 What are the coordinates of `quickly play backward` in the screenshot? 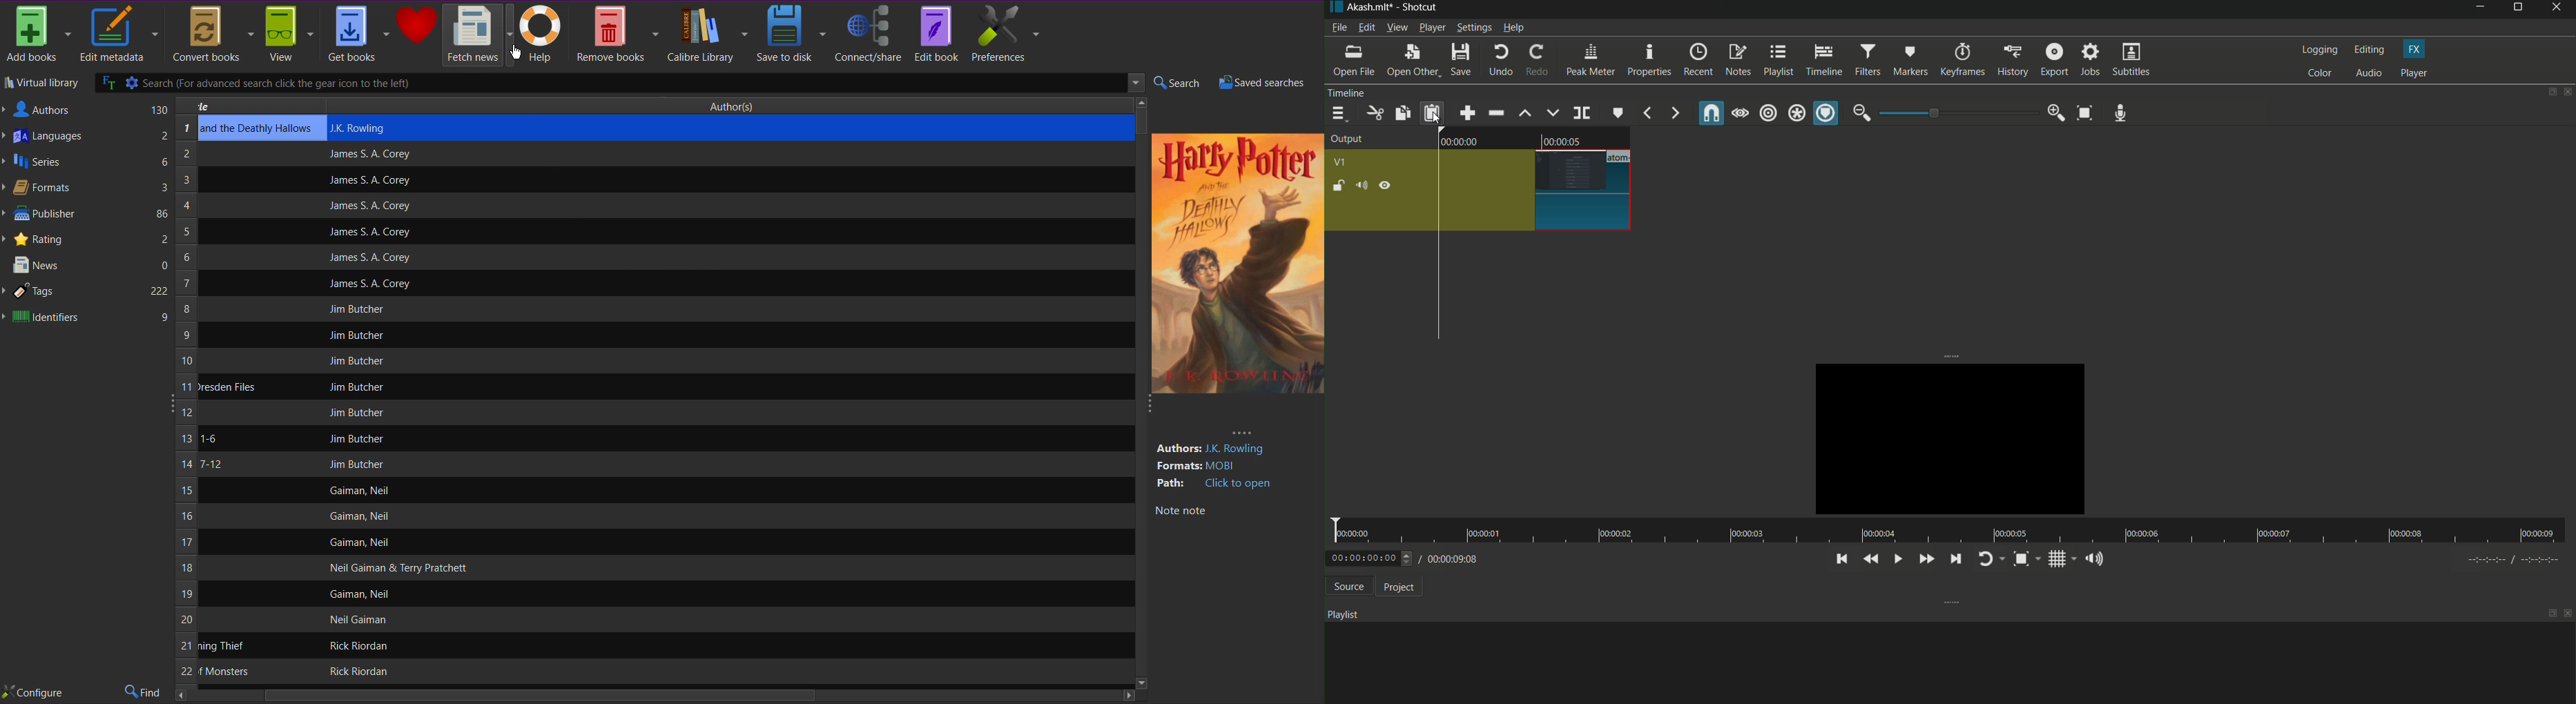 It's located at (1871, 559).